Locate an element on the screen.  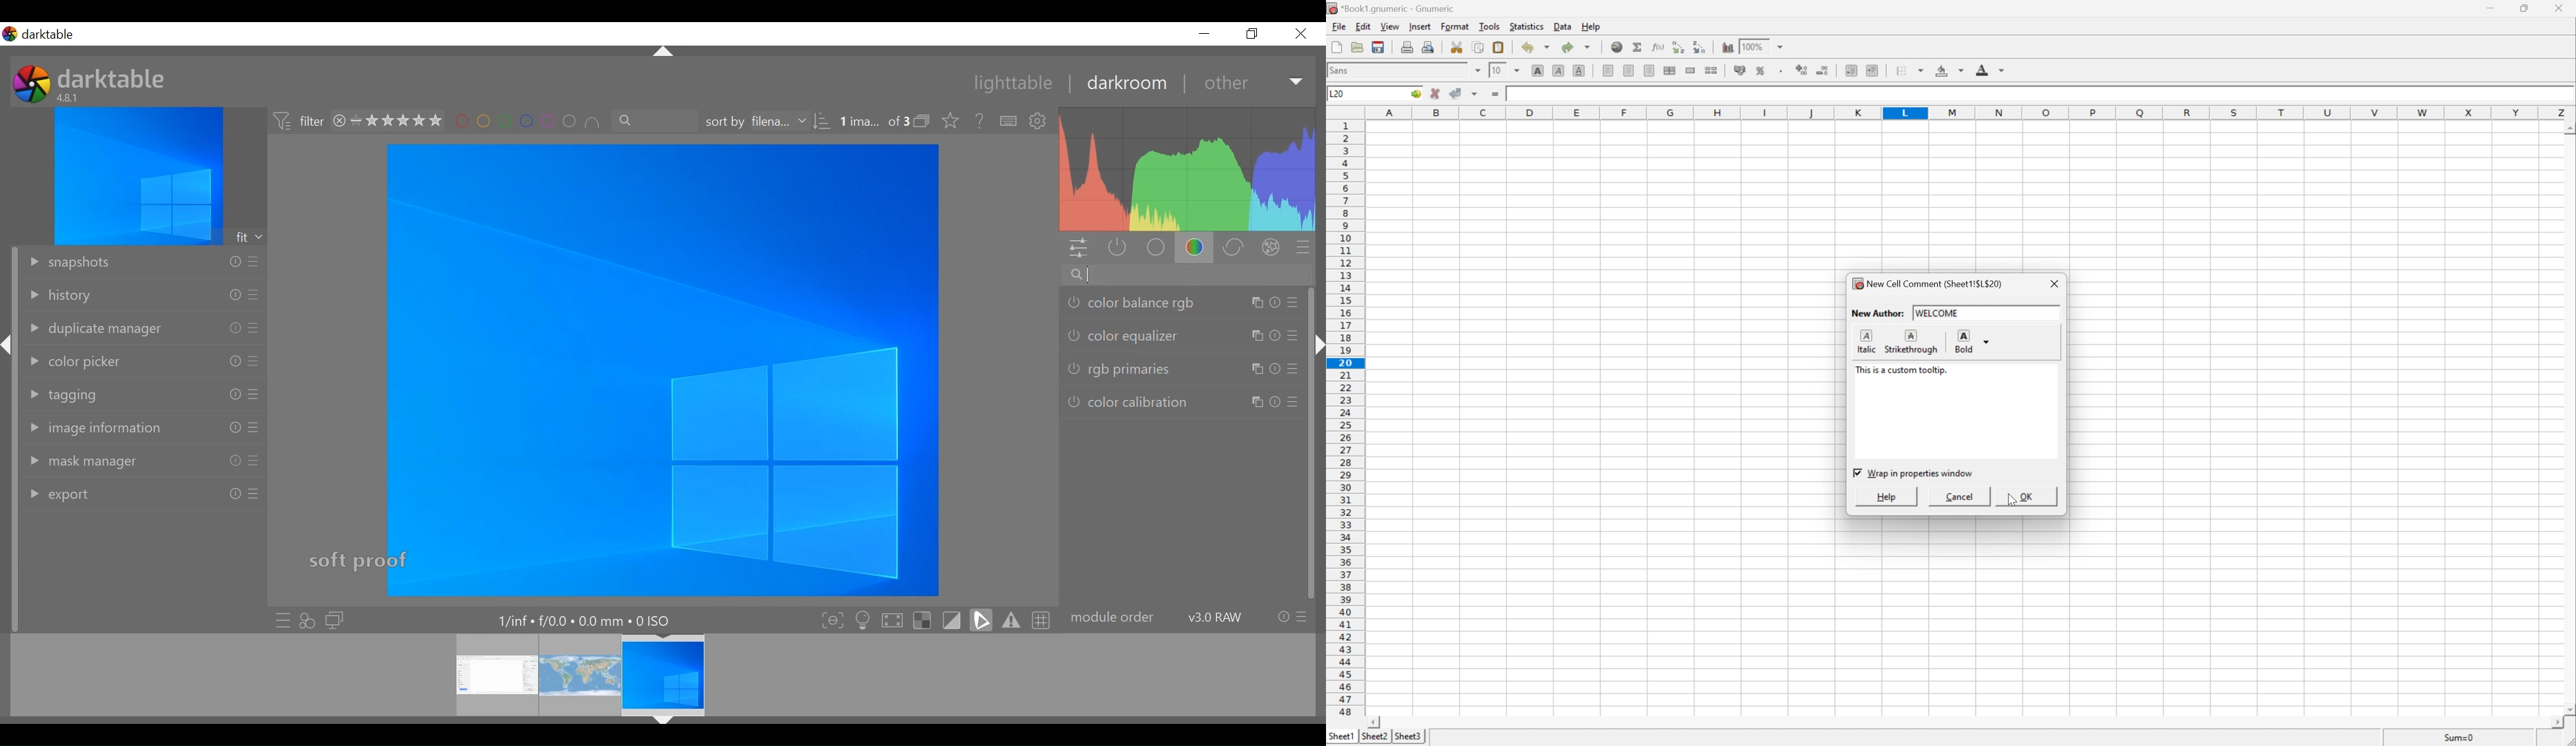
Help is located at coordinates (1591, 26).